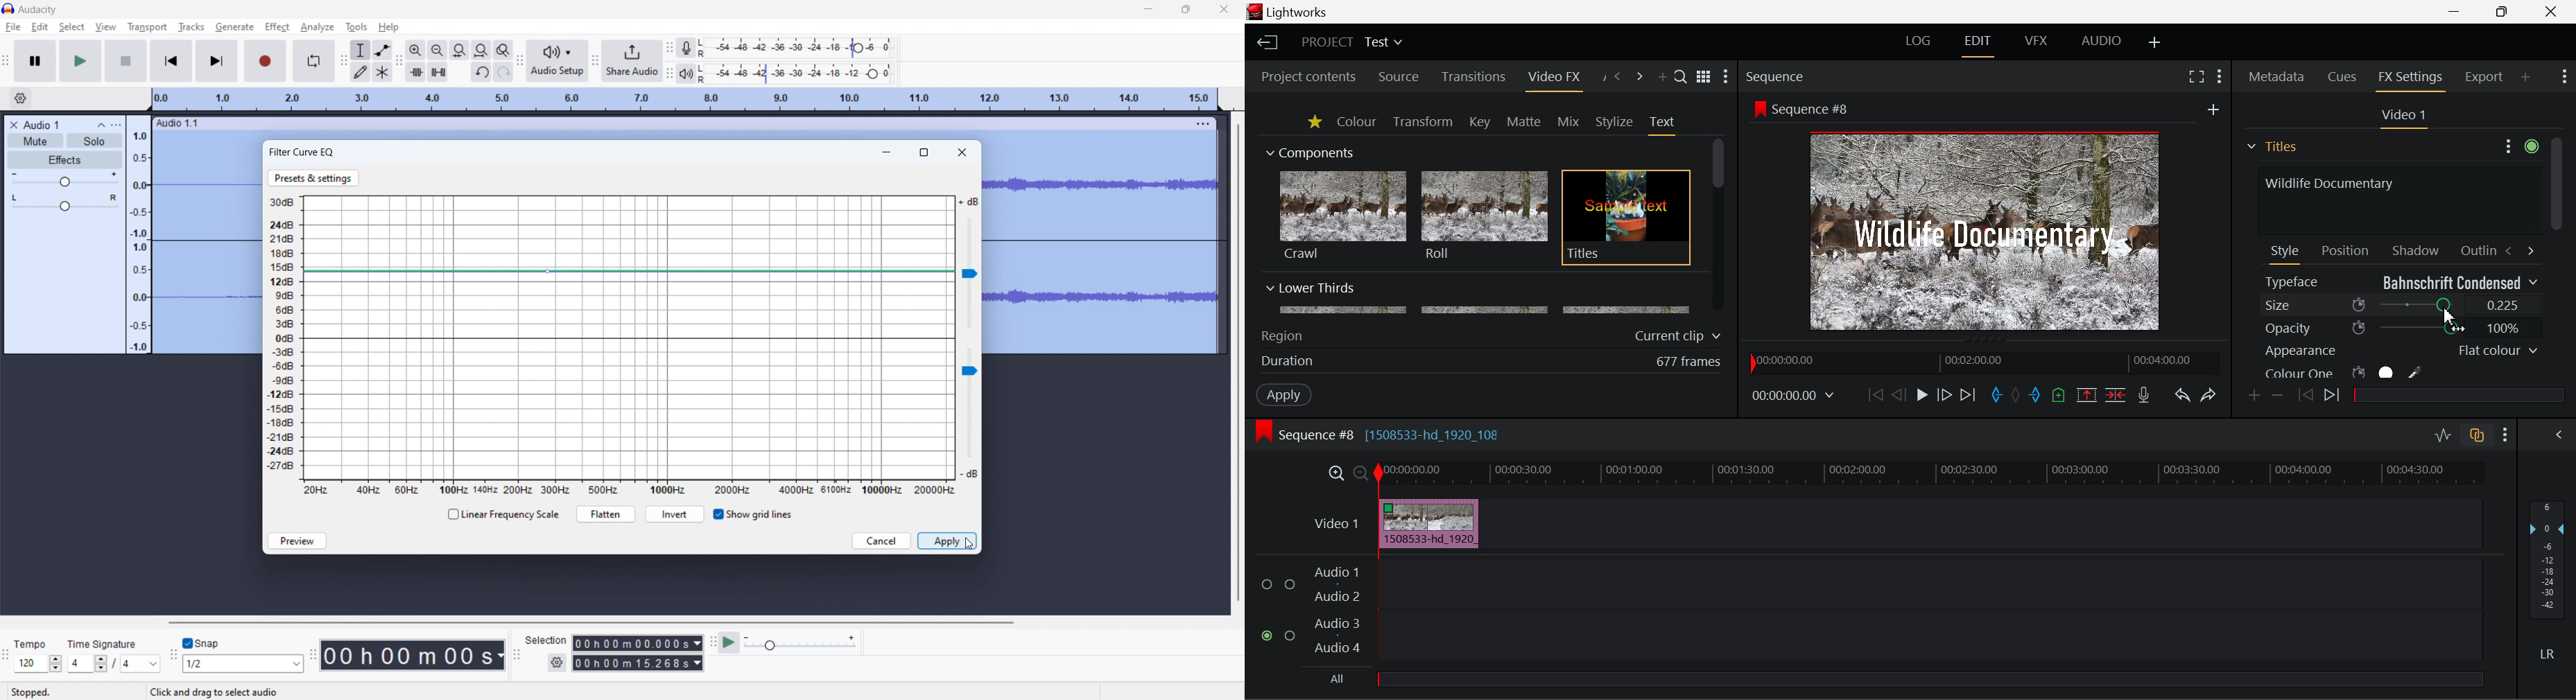 Image resolution: width=2576 pixels, height=700 pixels. What do you see at coordinates (1290, 586) in the screenshot?
I see `checkbox` at bounding box center [1290, 586].